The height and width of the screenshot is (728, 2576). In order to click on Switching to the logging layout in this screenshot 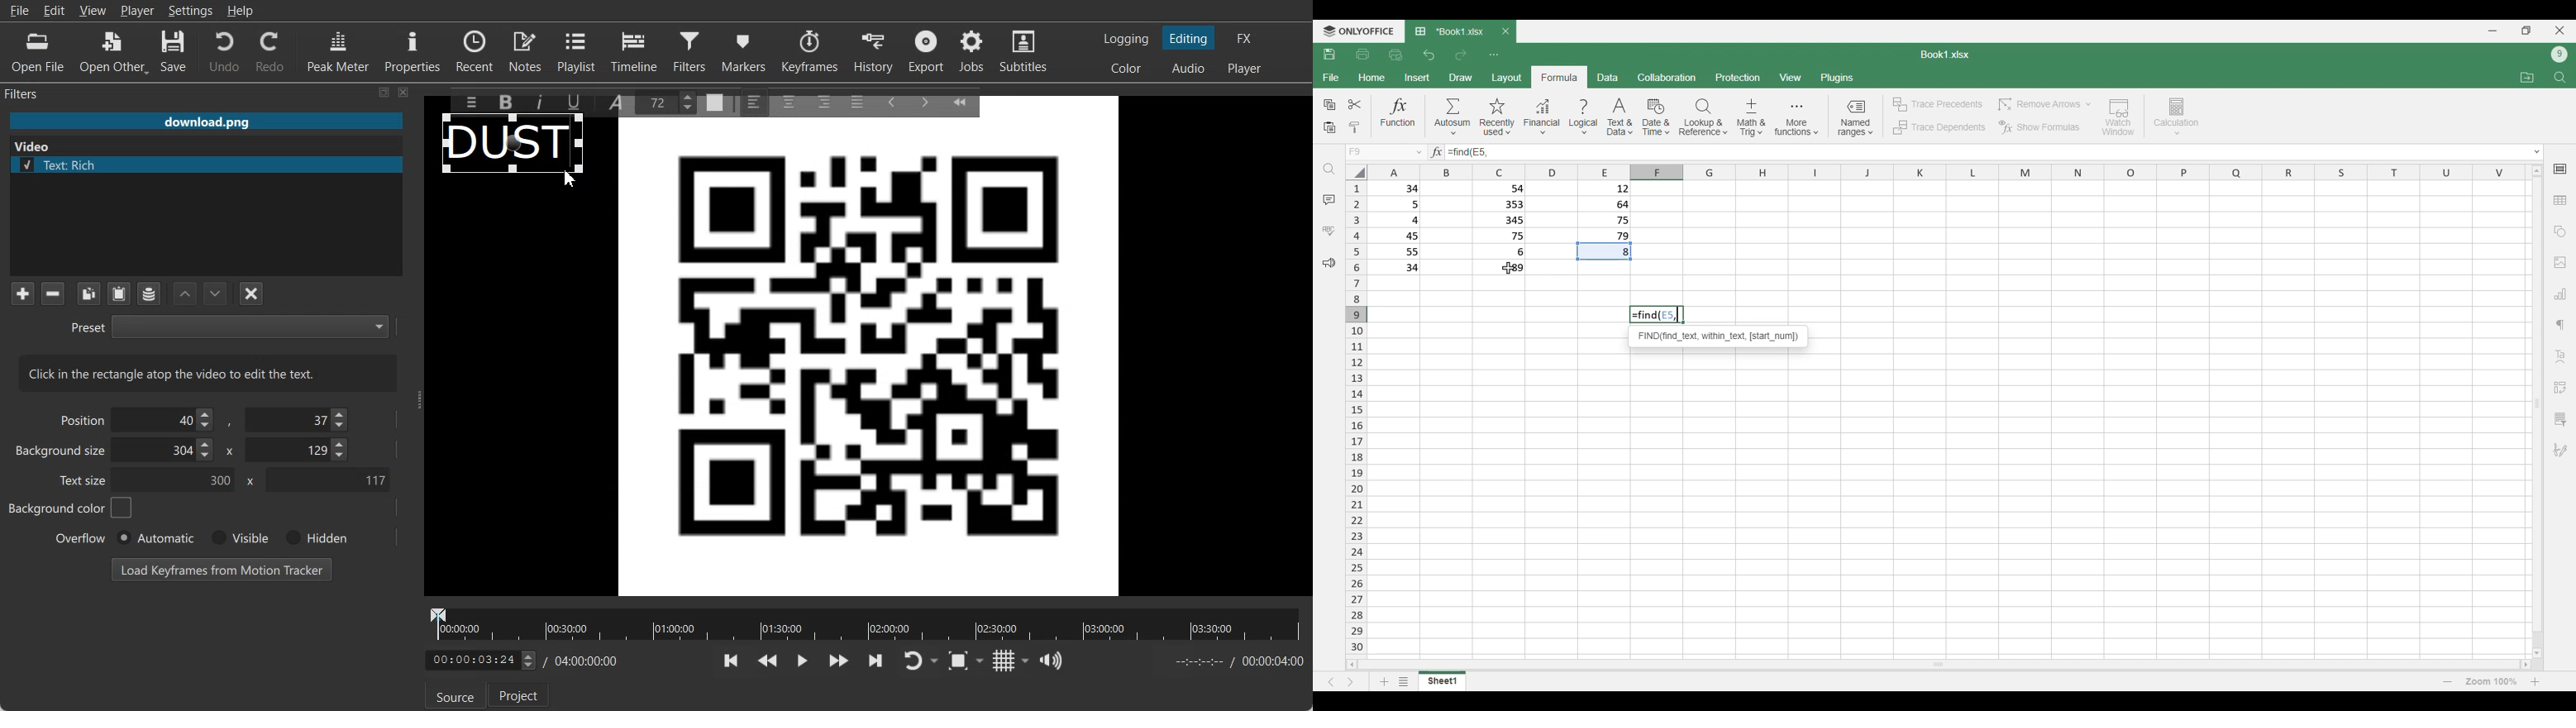, I will do `click(1126, 39)`.